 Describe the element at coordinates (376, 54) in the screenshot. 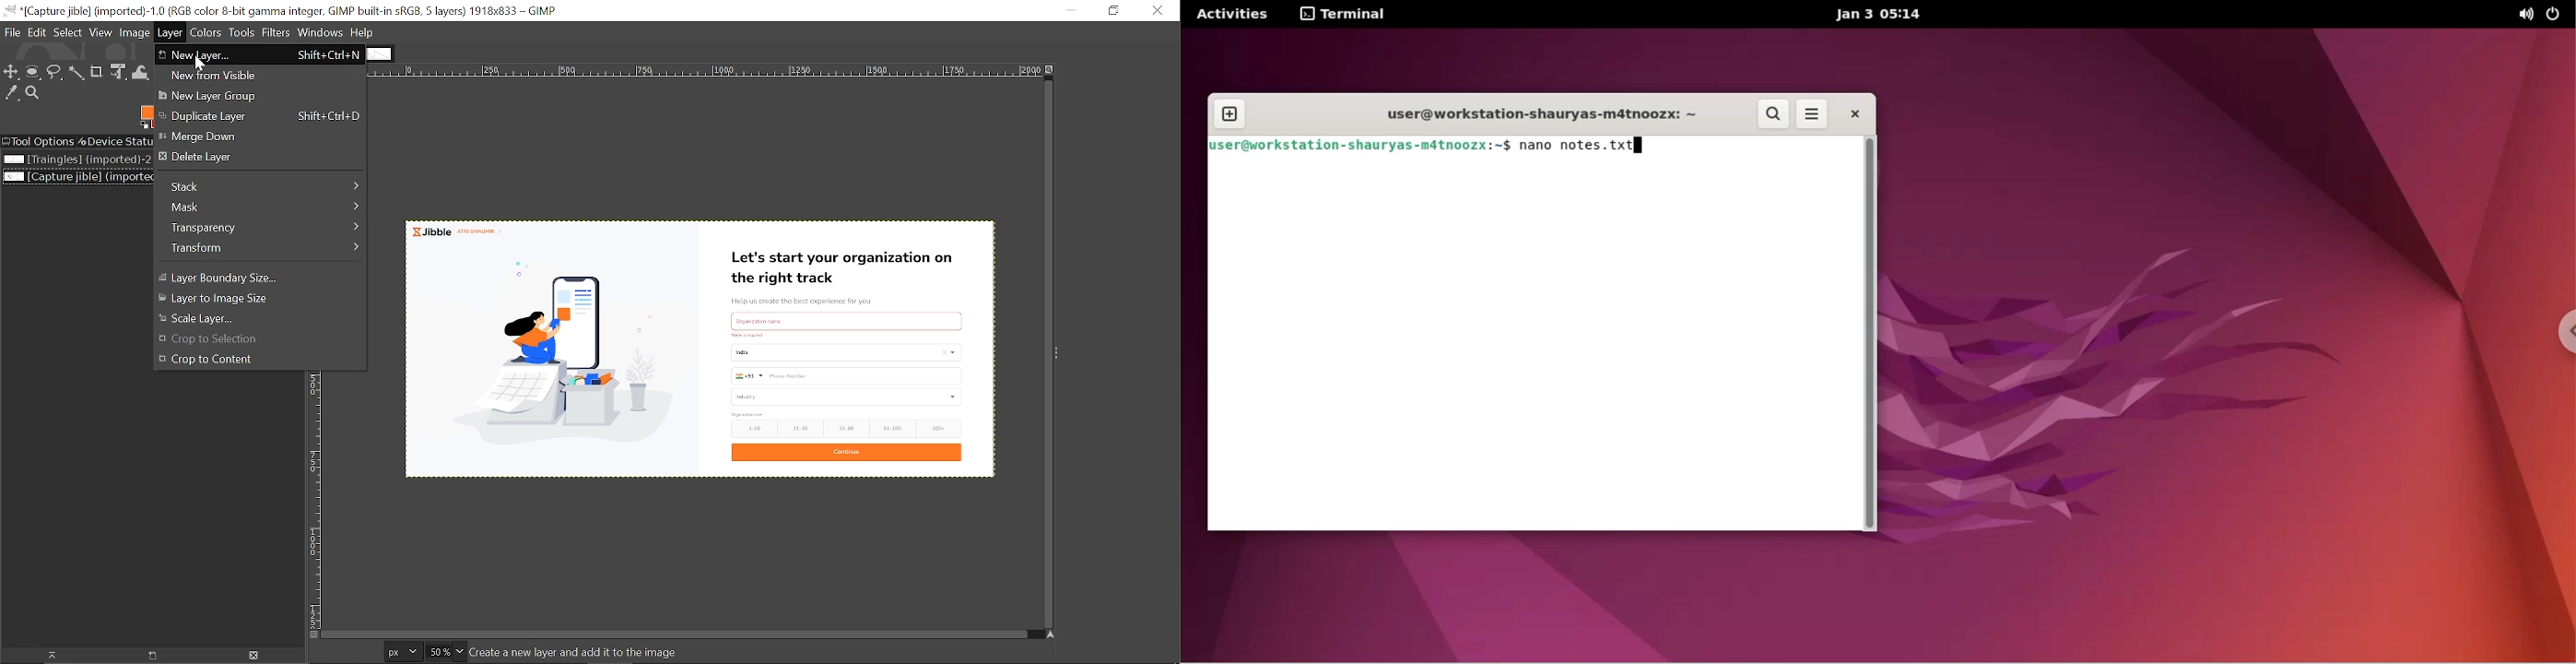

I see `Other tab` at that location.